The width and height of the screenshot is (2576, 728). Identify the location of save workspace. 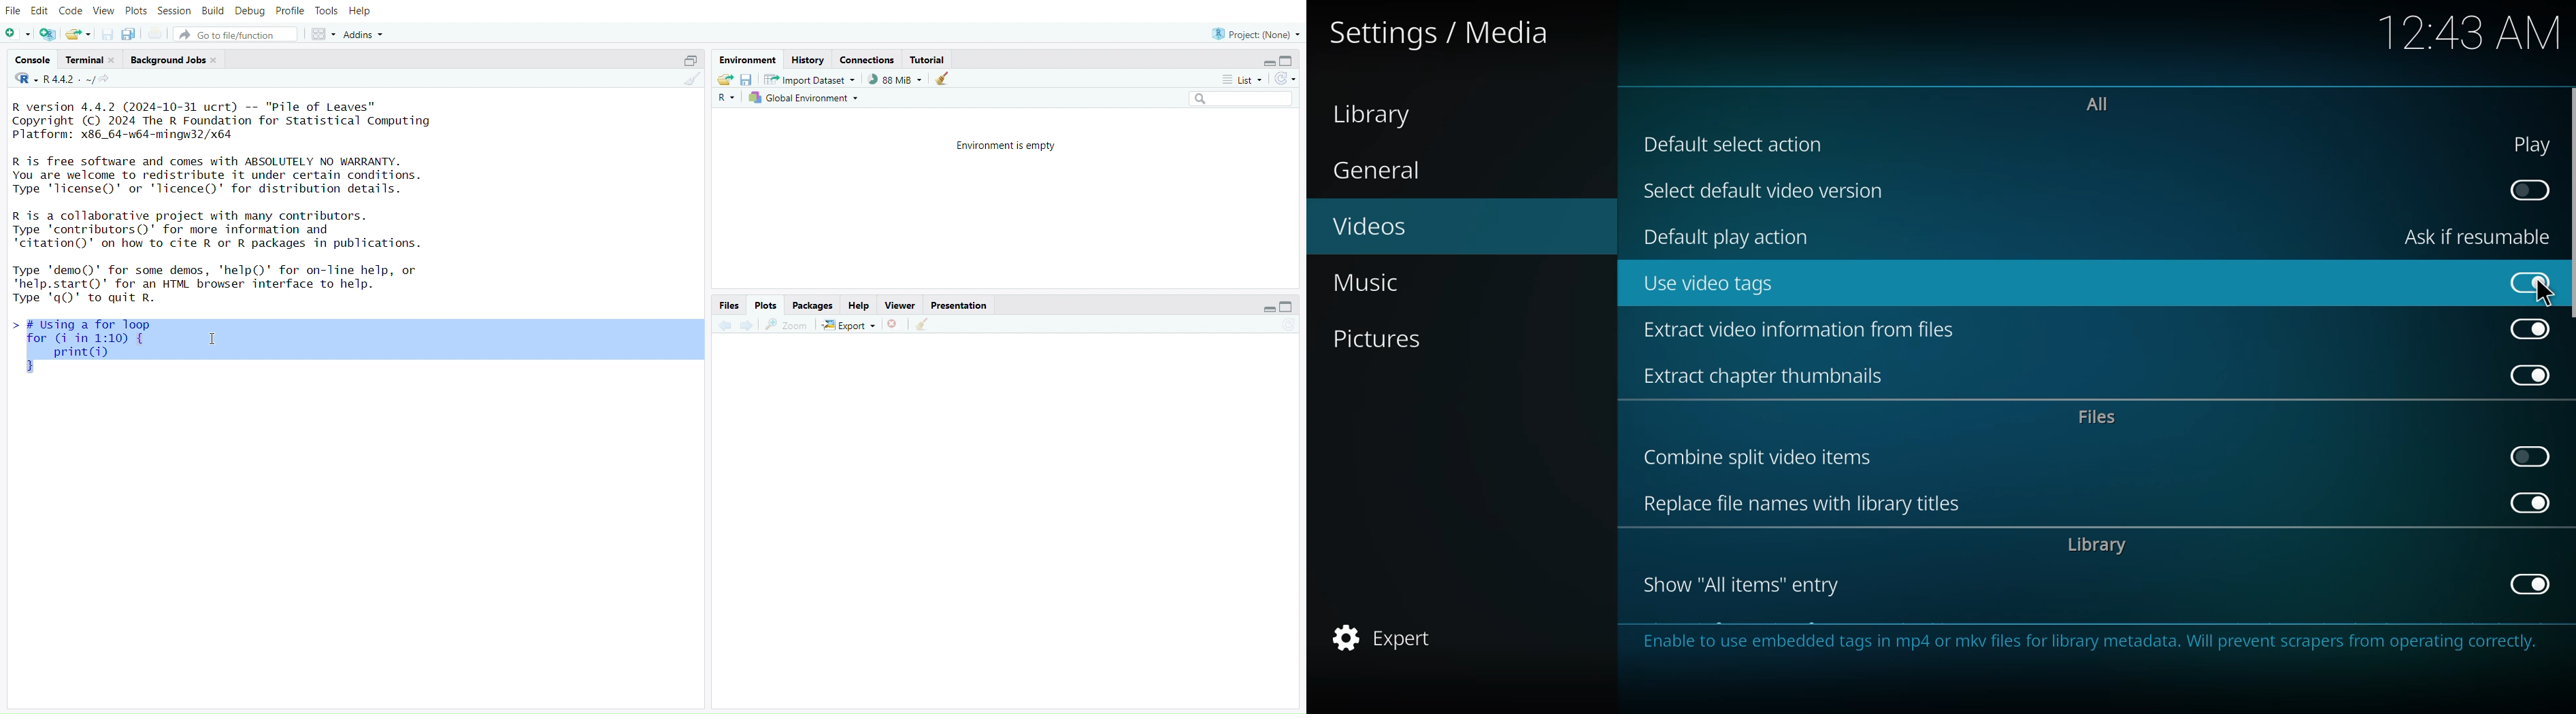
(748, 80).